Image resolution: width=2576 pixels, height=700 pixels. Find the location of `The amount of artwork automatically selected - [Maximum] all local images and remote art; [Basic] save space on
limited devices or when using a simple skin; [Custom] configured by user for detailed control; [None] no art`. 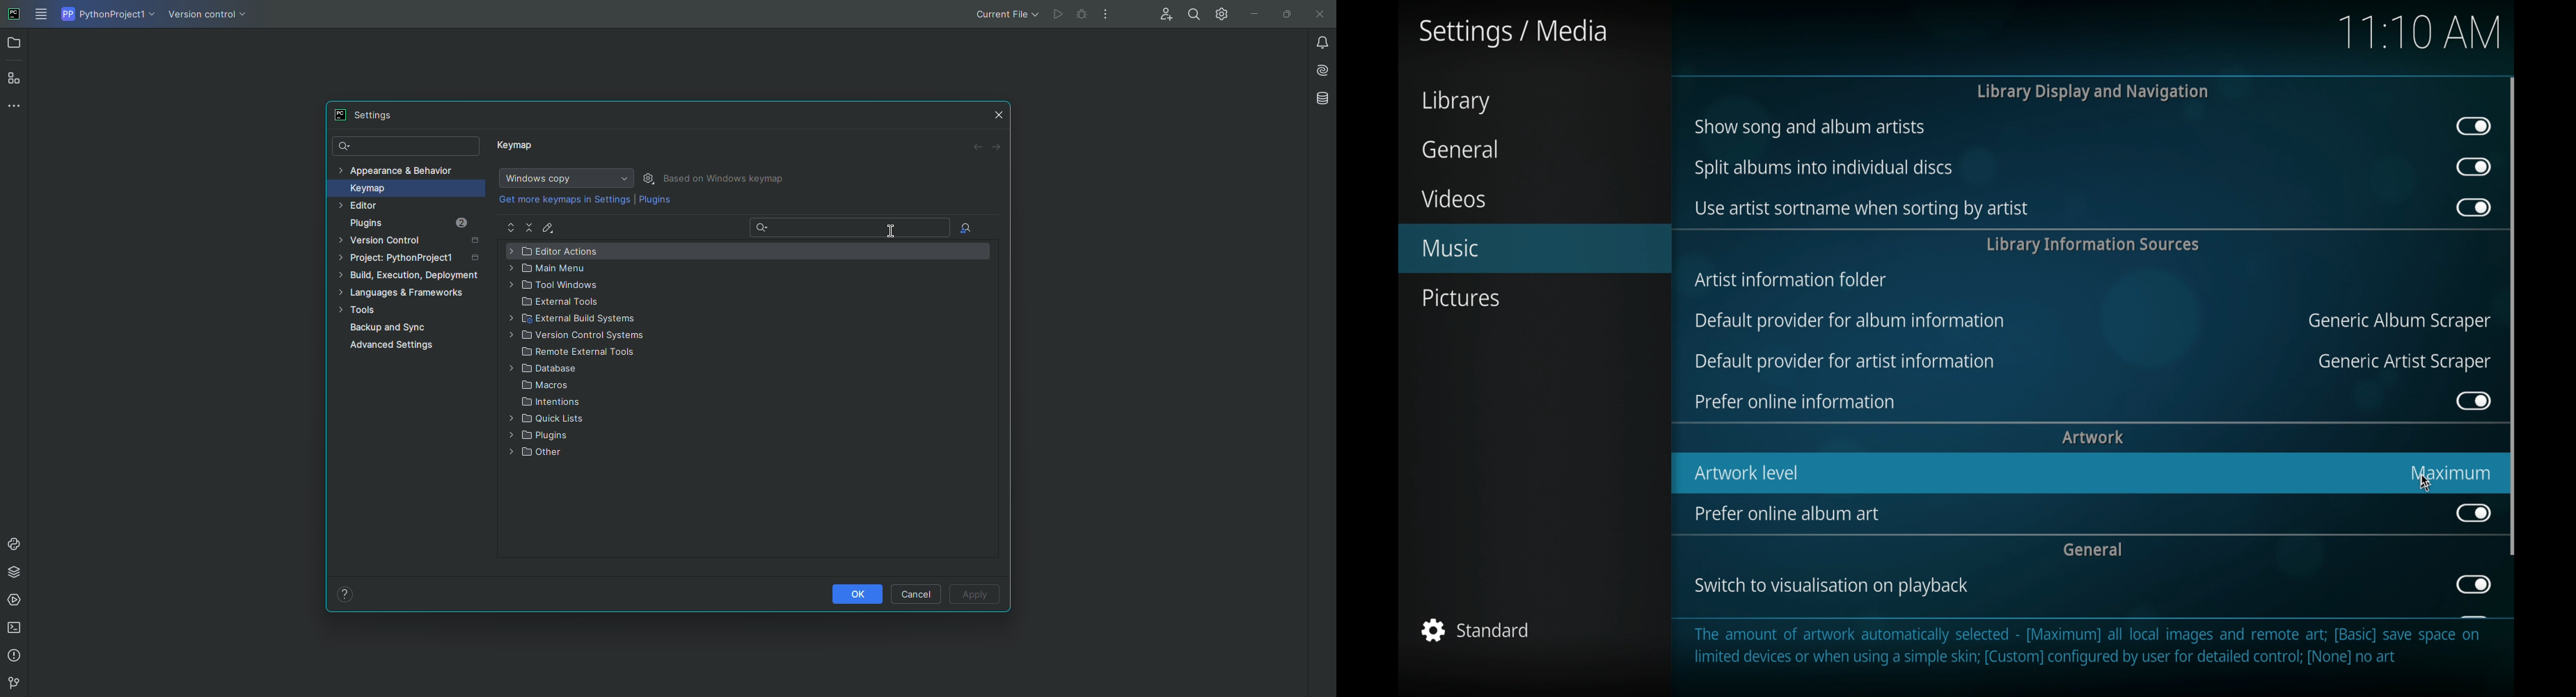

The amount of artwork automatically selected - [Maximum] all local images and remote art; [Basic] save space on
limited devices or when using a simple skin; [Custom] configured by user for detailed control; [None] no art is located at coordinates (2087, 653).